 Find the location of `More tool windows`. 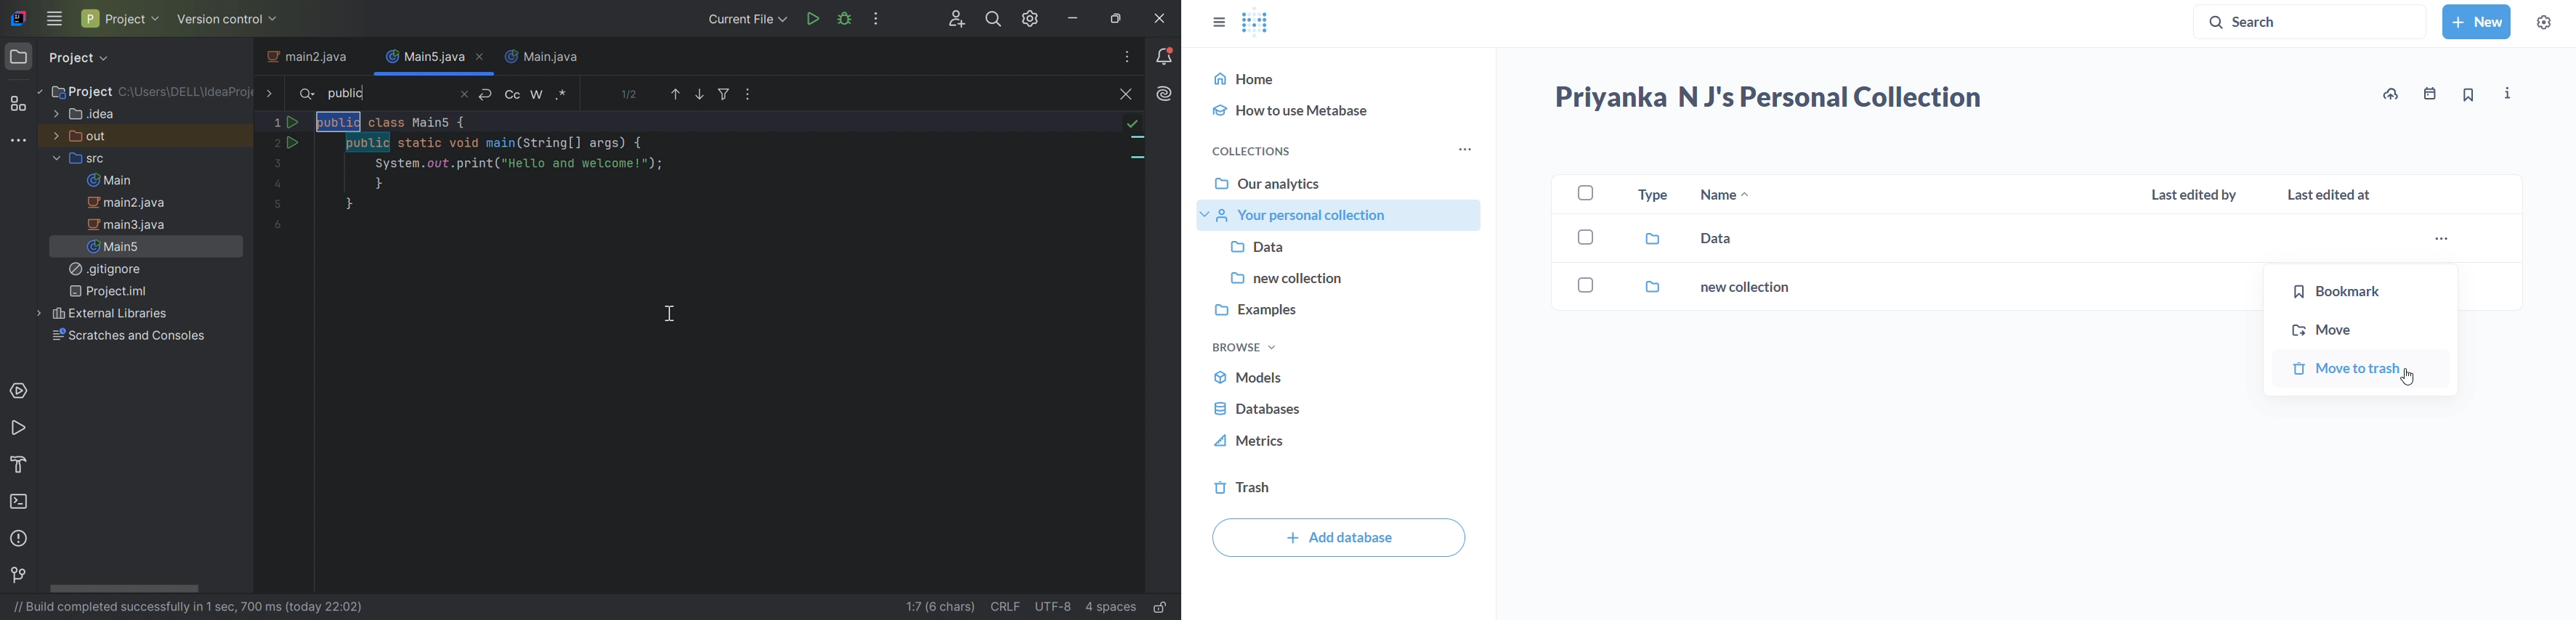

More tool windows is located at coordinates (17, 140).